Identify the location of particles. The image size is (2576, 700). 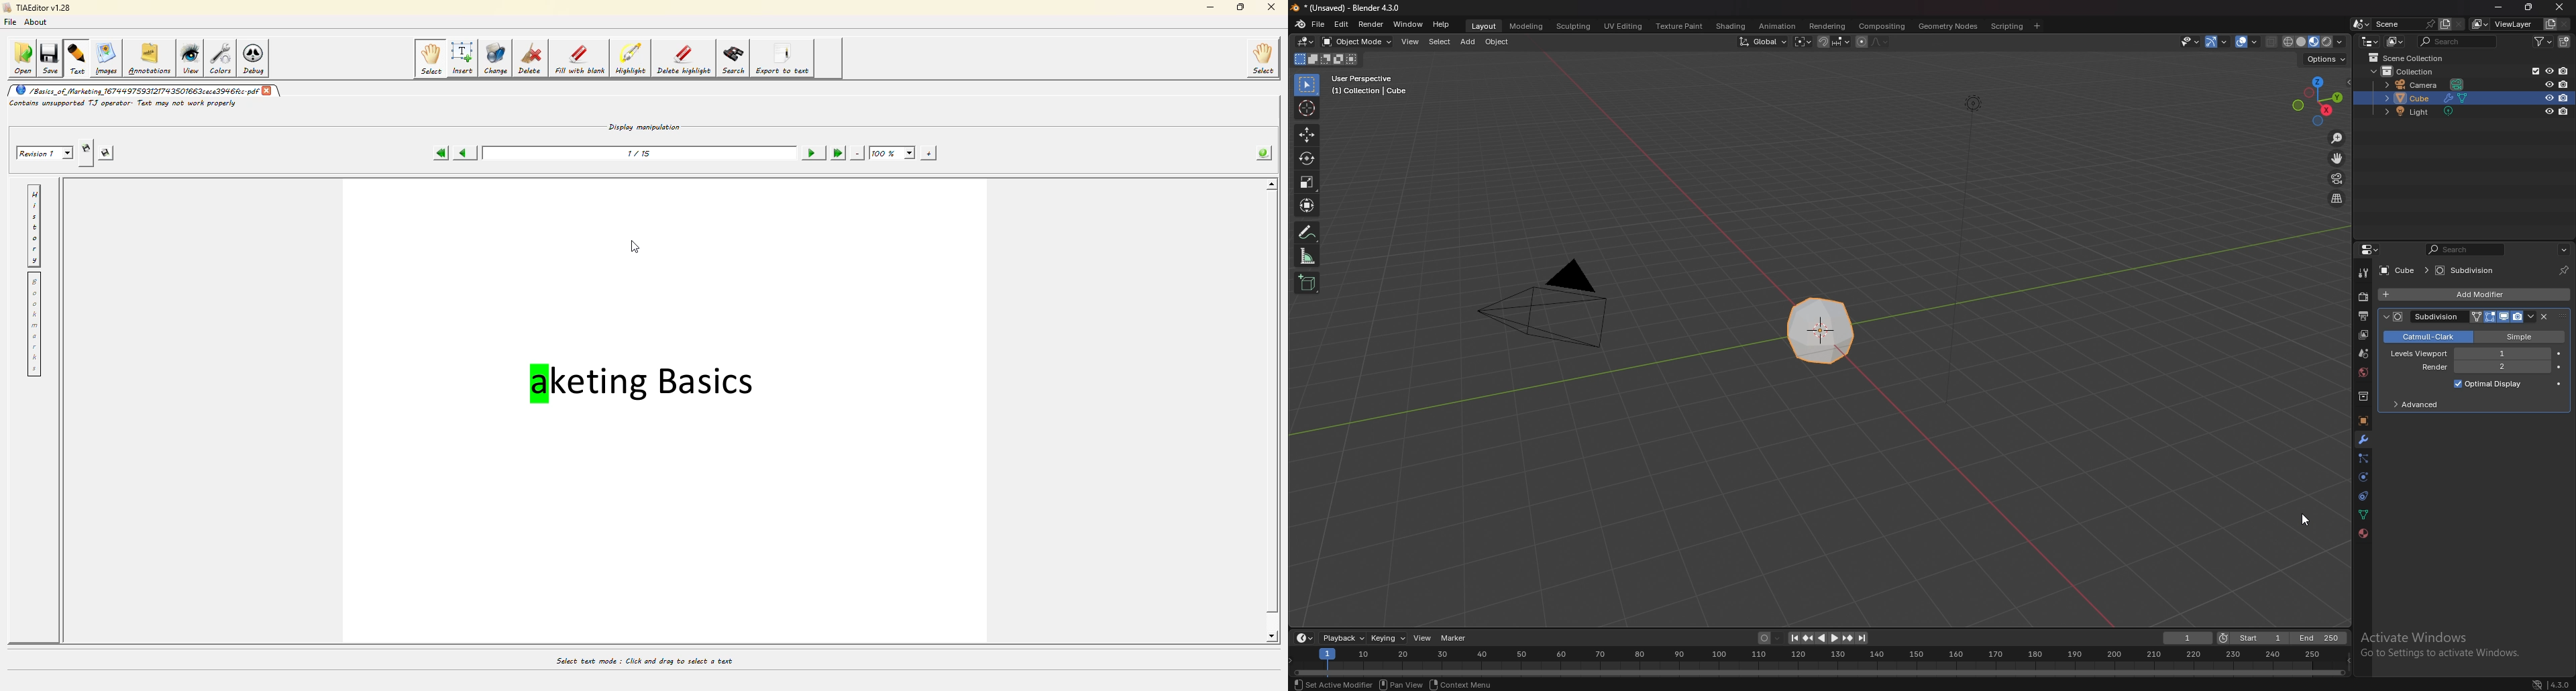
(2363, 458).